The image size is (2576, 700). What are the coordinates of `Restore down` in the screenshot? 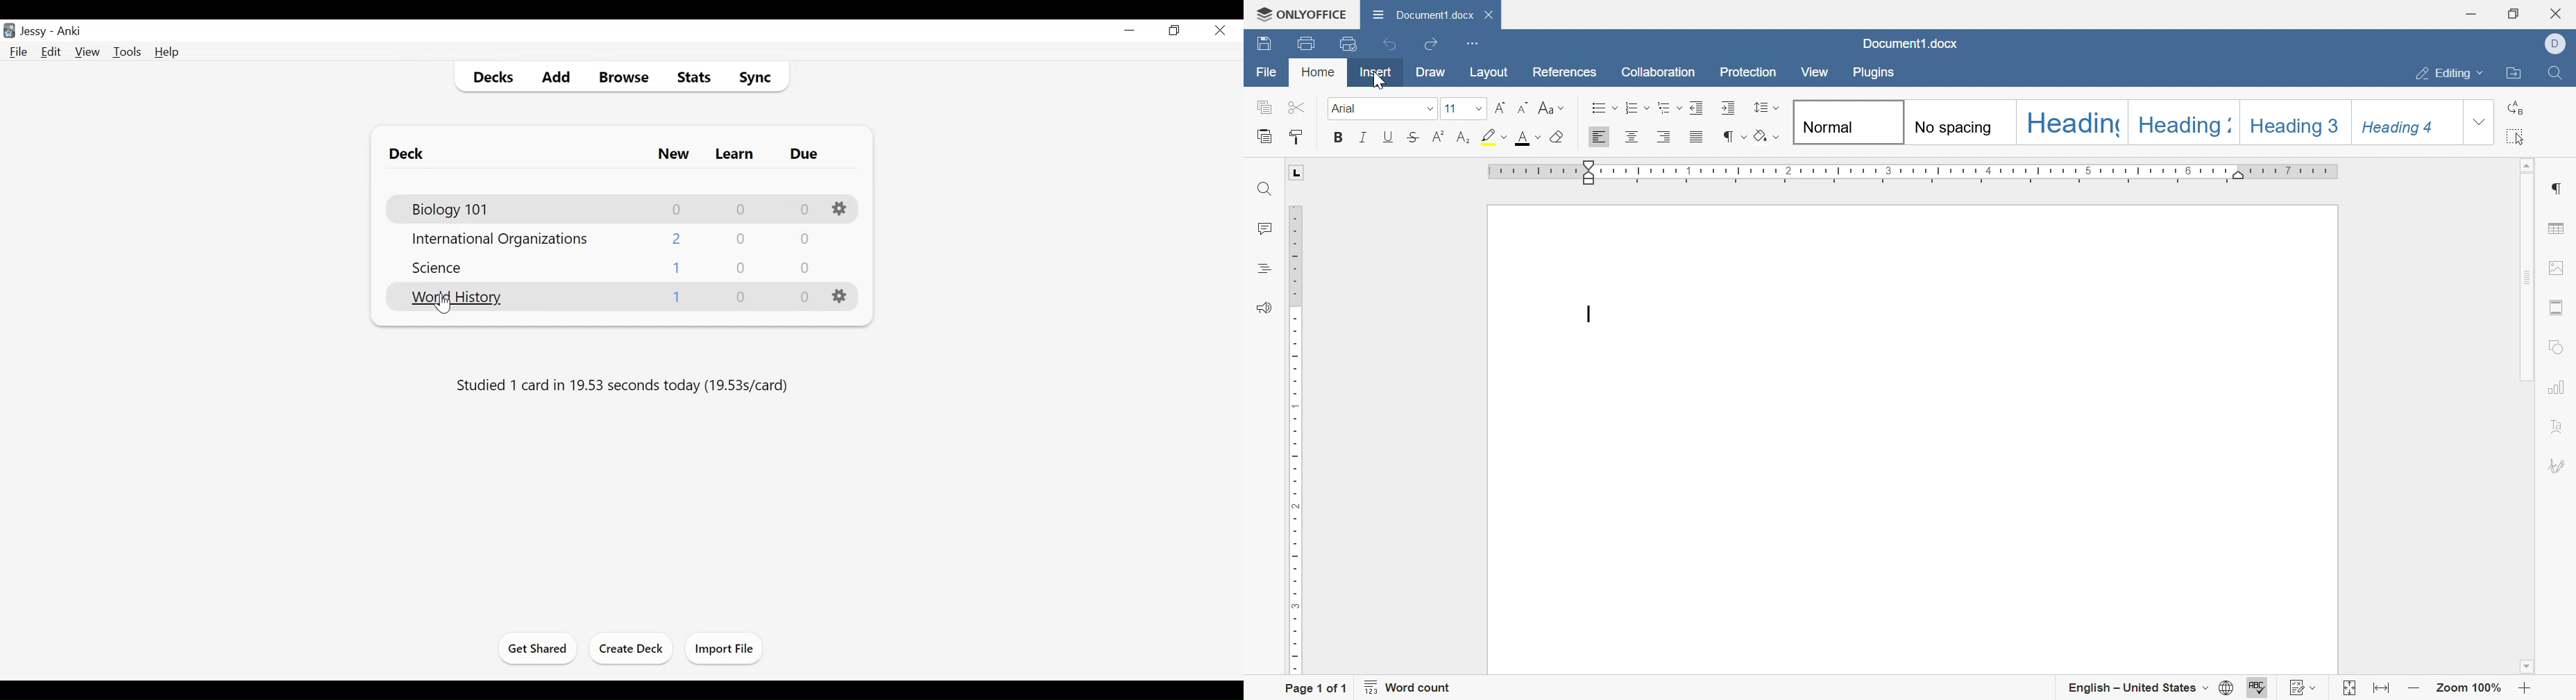 It's located at (2512, 14).